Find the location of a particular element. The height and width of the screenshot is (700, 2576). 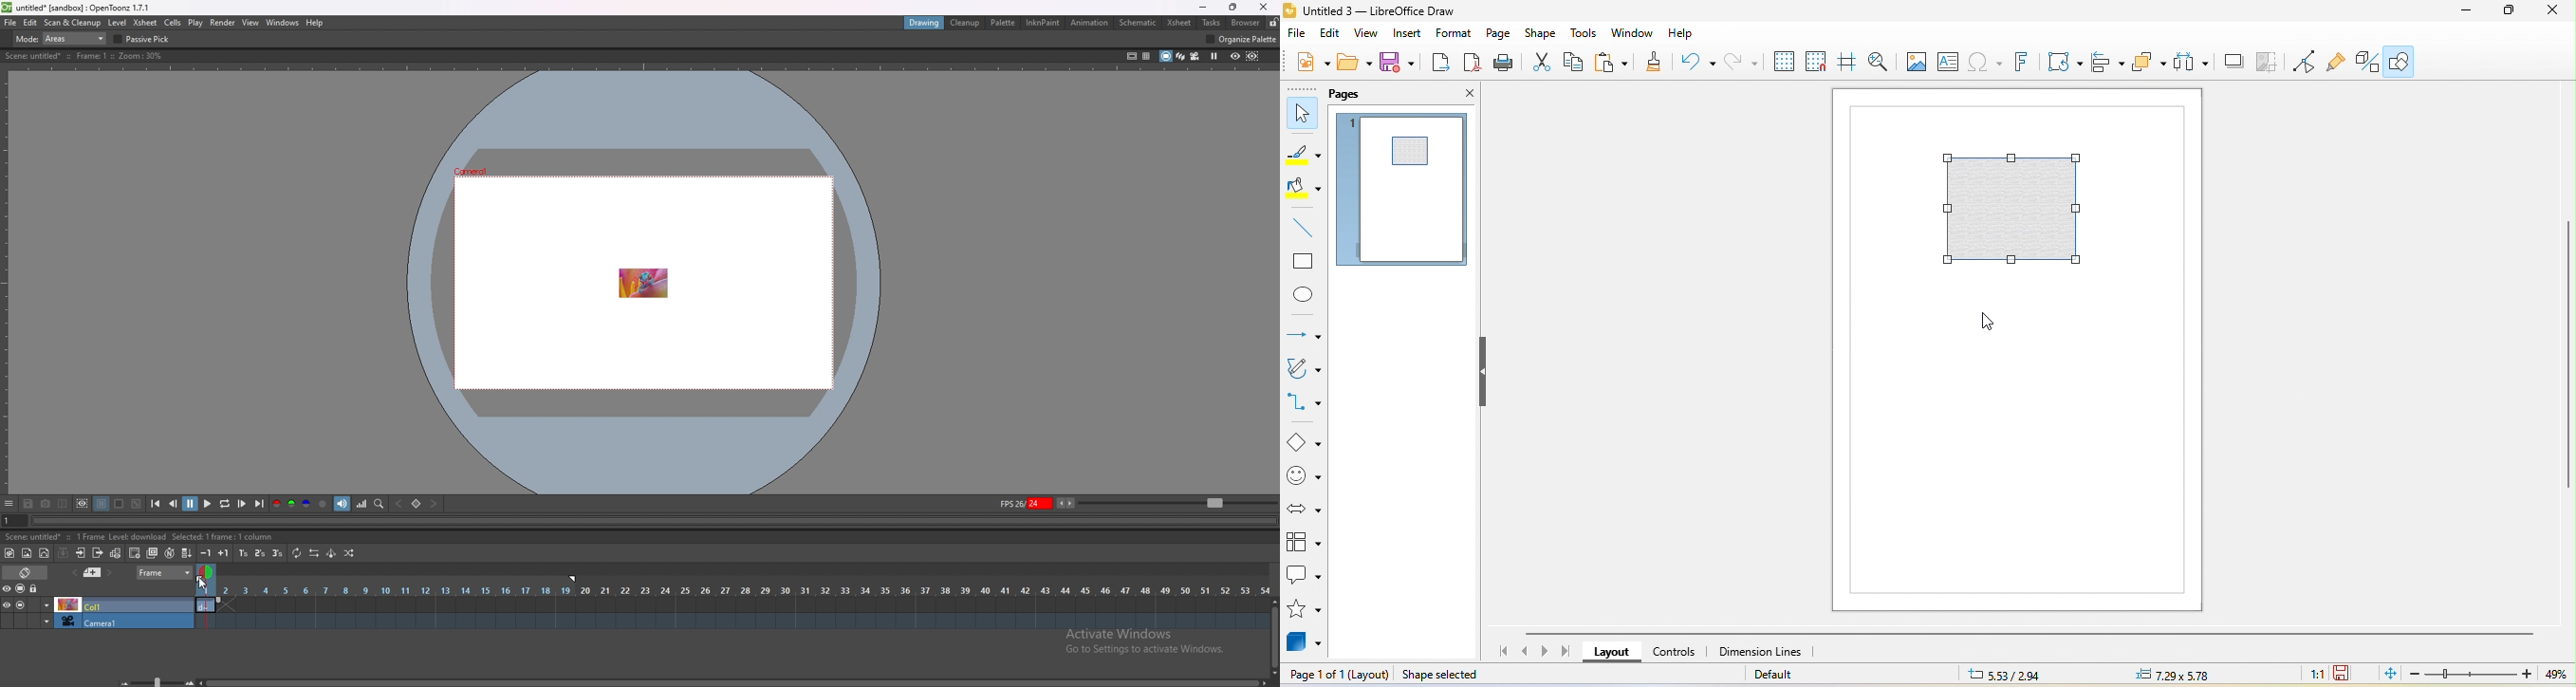

layout is located at coordinates (1611, 653).